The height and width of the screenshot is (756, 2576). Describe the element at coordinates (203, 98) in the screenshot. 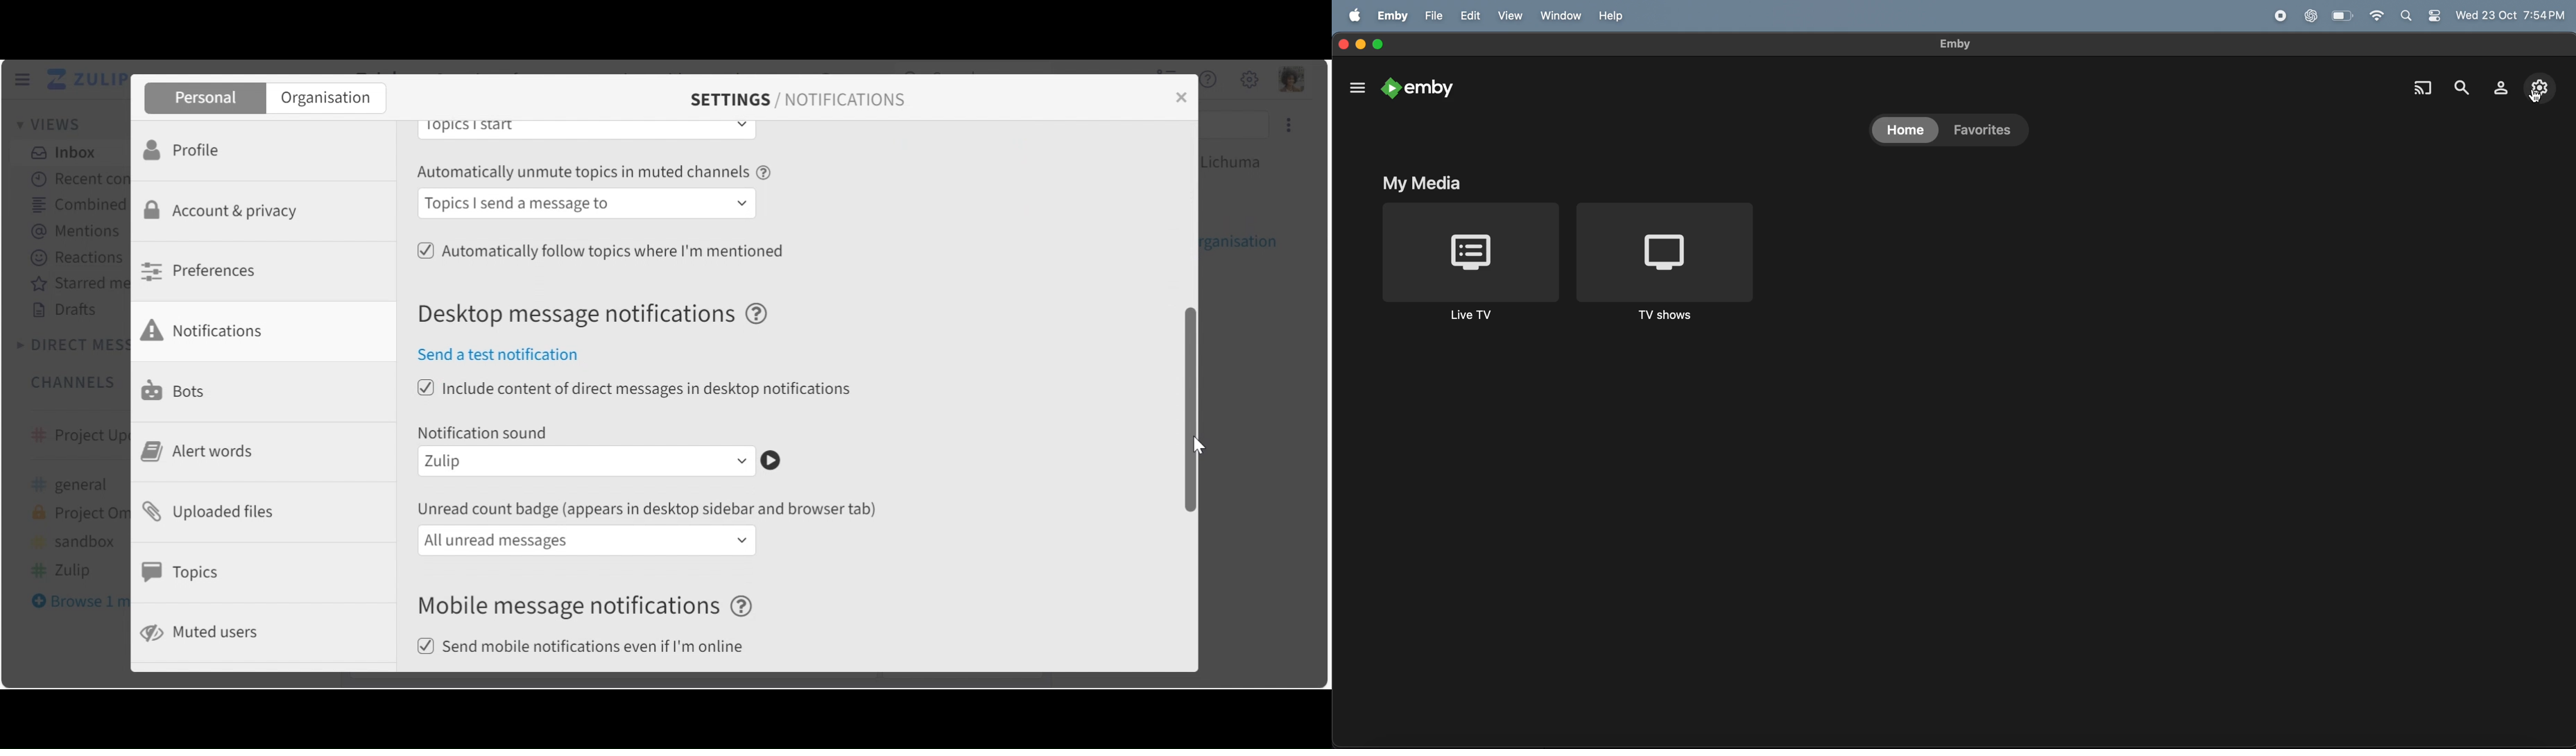

I see `Personal` at that location.